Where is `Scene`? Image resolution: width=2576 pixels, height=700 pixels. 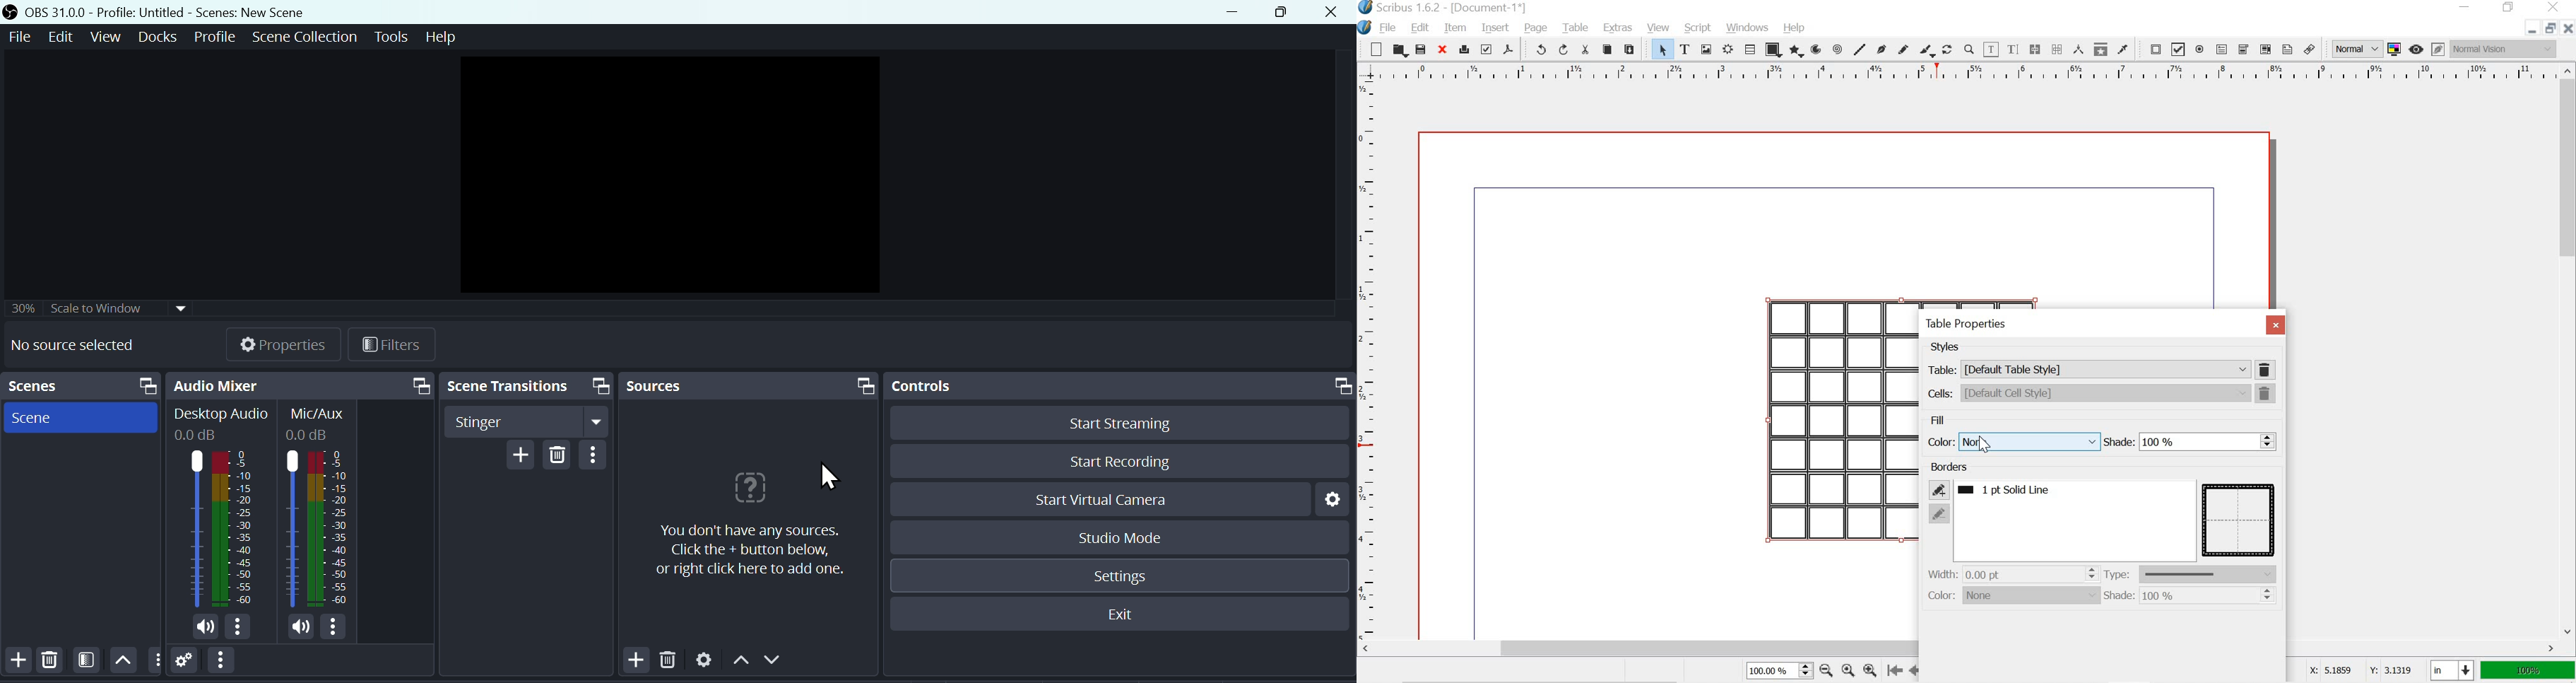 Scene is located at coordinates (40, 420).